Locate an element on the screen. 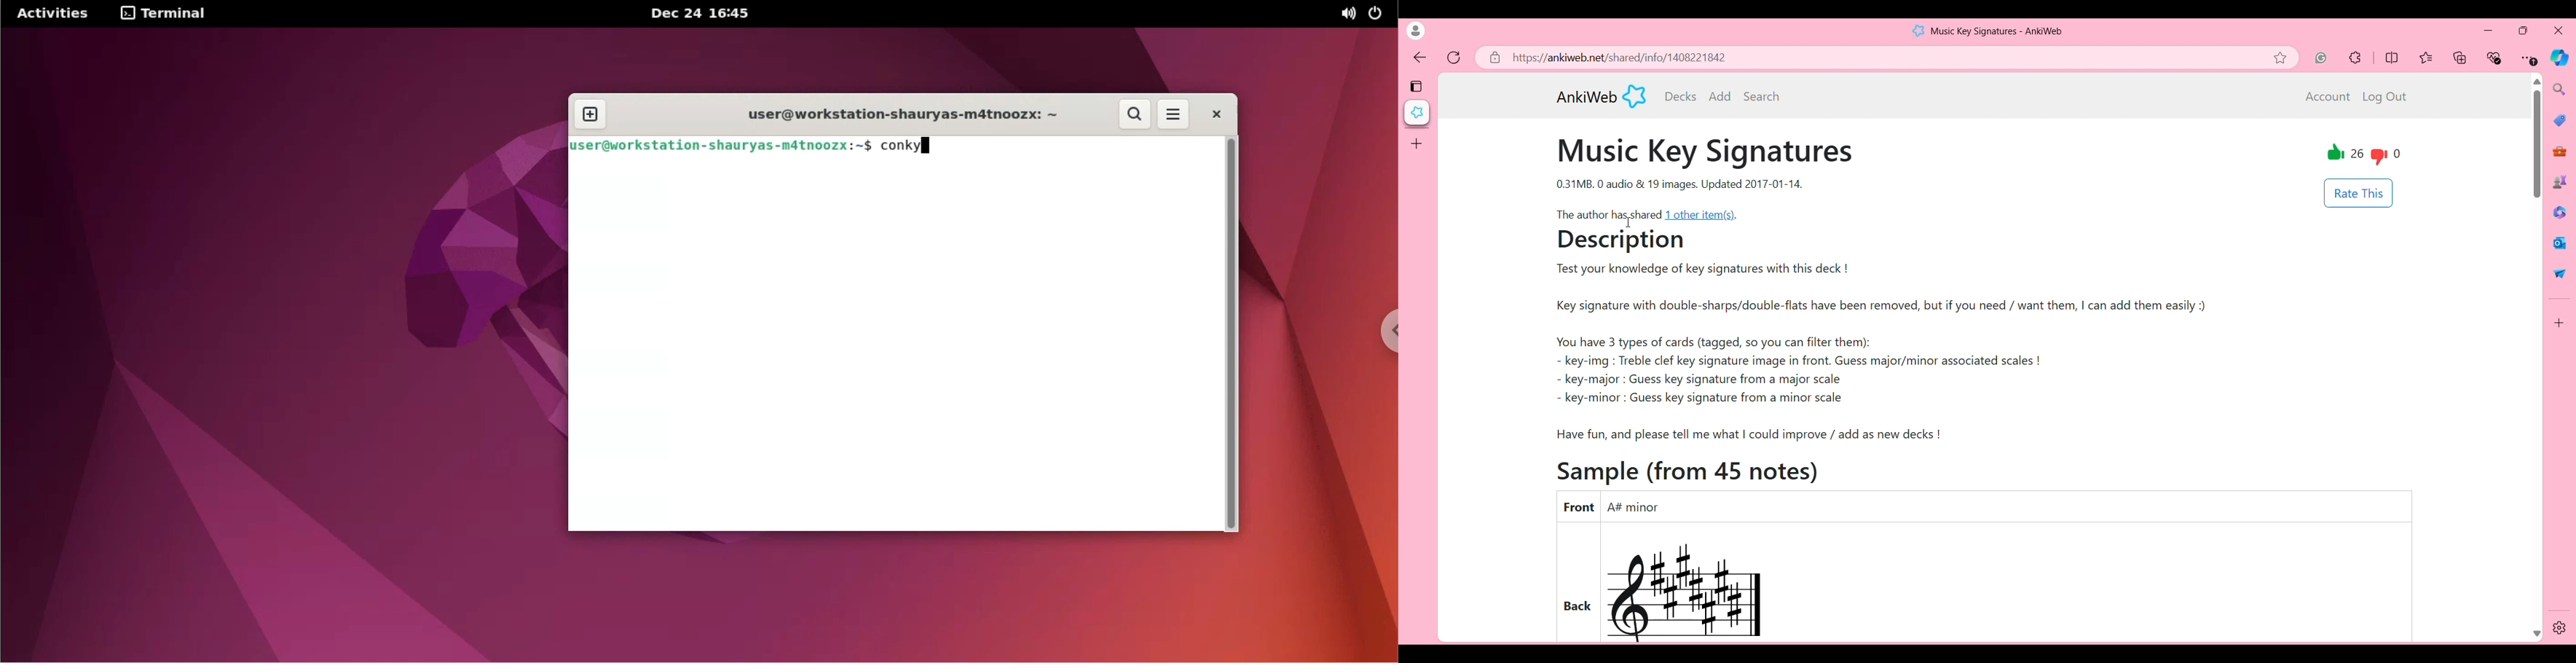 The height and width of the screenshot is (672, 2576). Show browser in a smaller tab is located at coordinates (2524, 30).